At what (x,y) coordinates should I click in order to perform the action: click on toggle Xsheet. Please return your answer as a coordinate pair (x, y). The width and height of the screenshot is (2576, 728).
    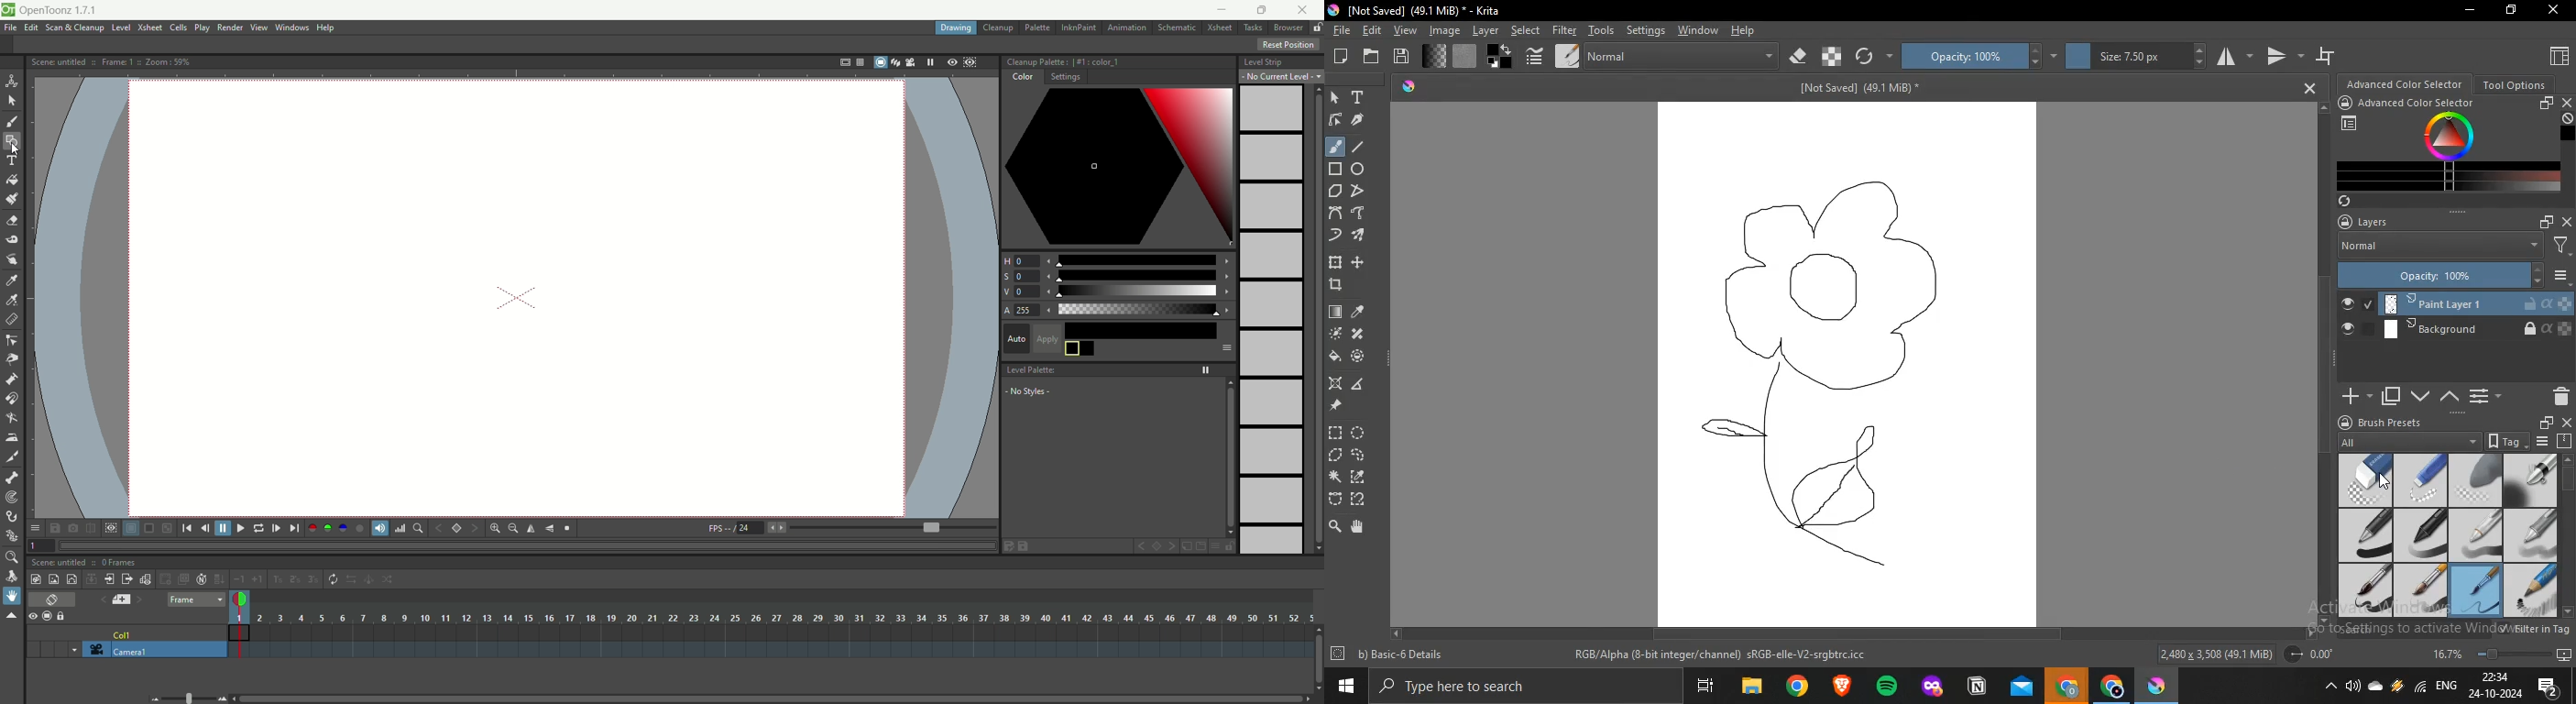
    Looking at the image, I should click on (53, 600).